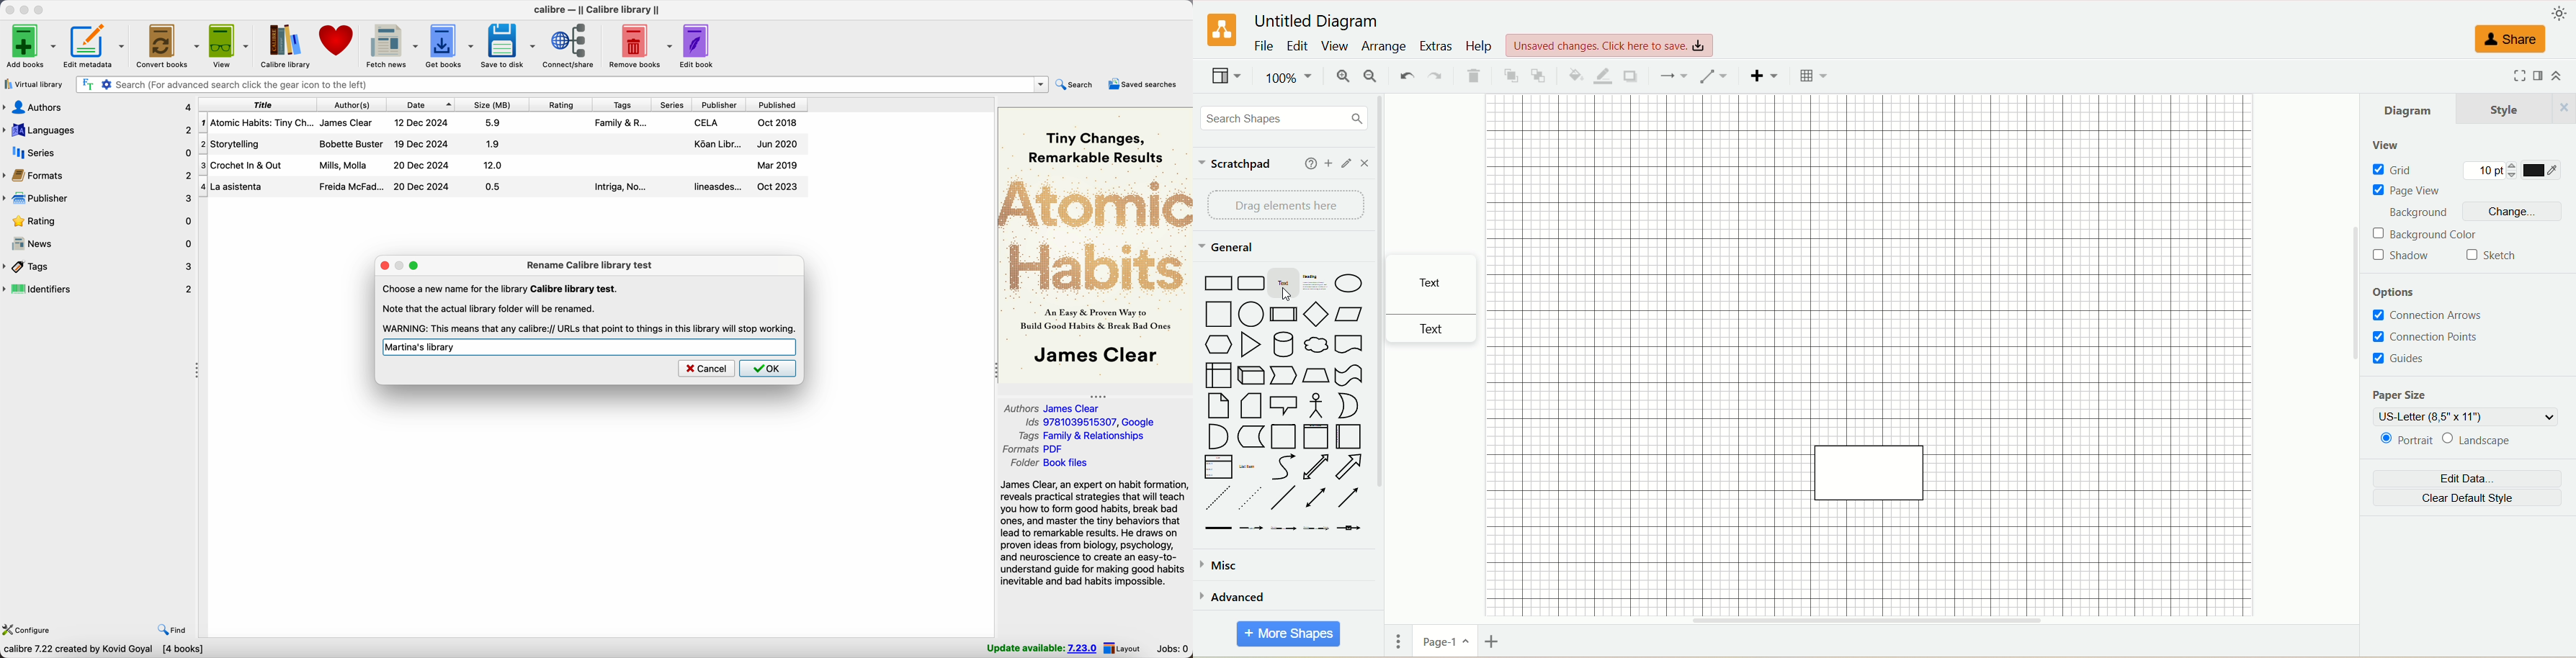  What do you see at coordinates (1289, 634) in the screenshot?
I see `more shapes` at bounding box center [1289, 634].